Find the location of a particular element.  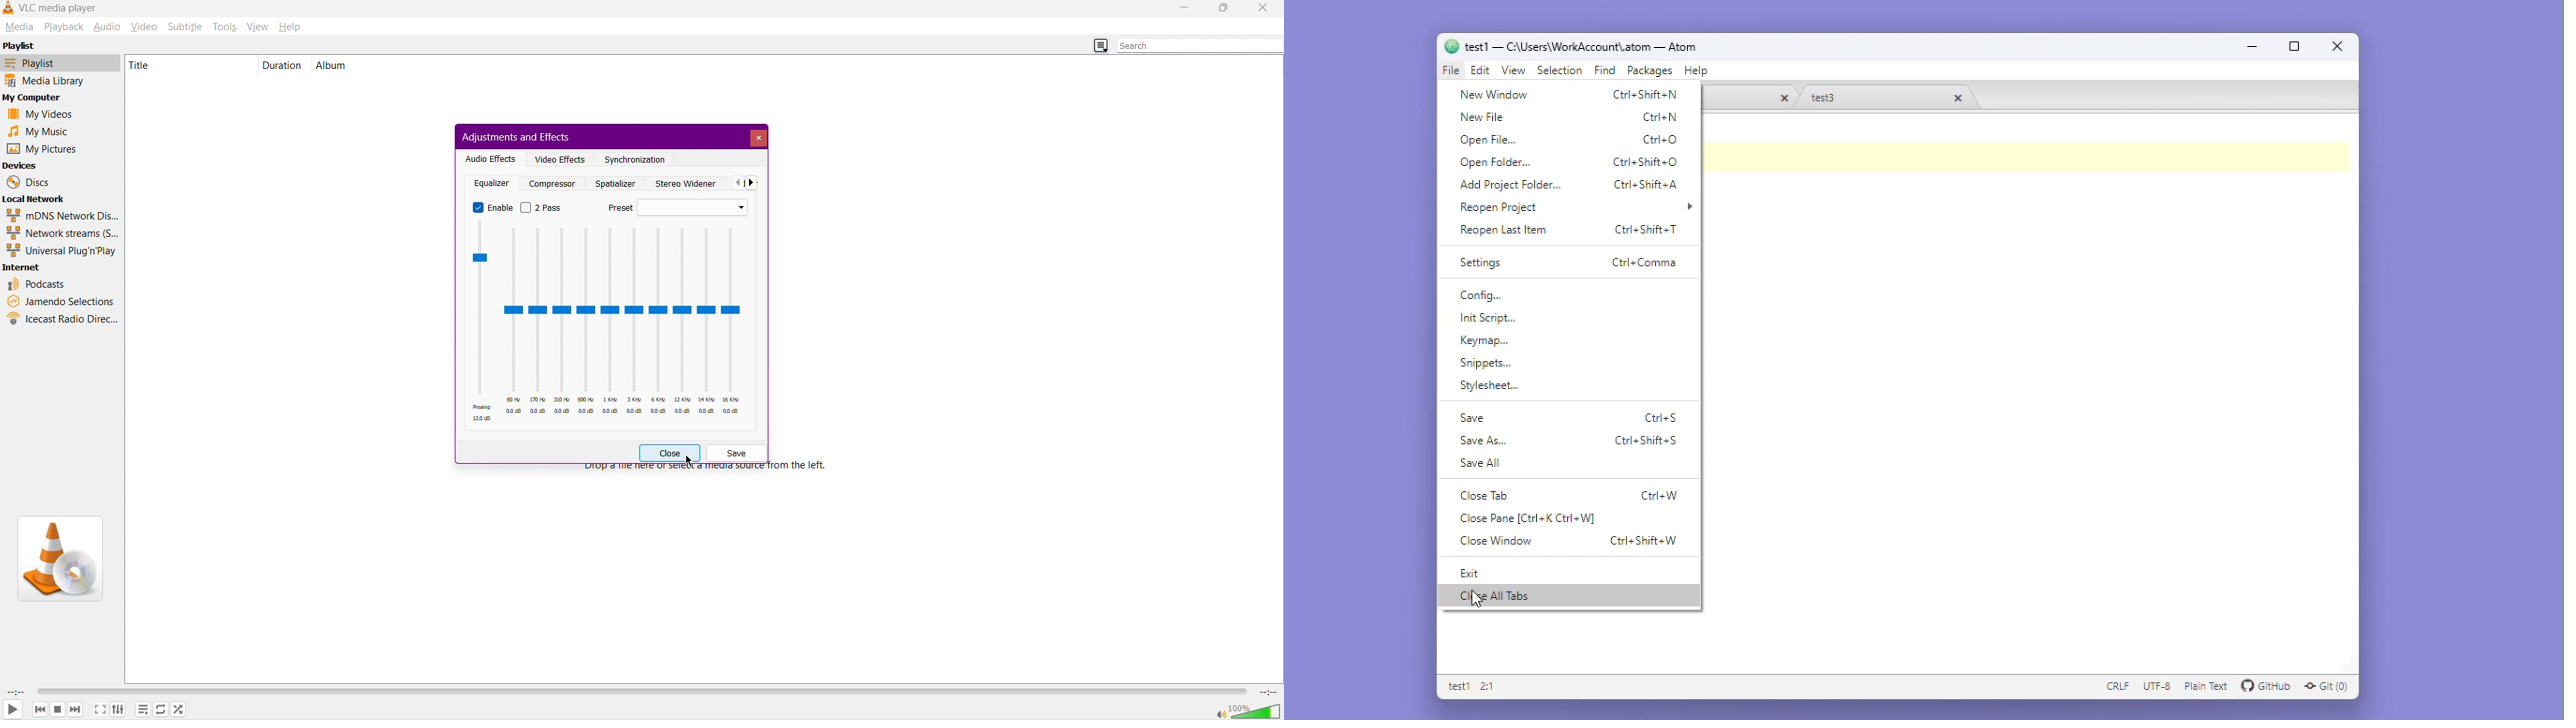

Close is located at coordinates (668, 454).